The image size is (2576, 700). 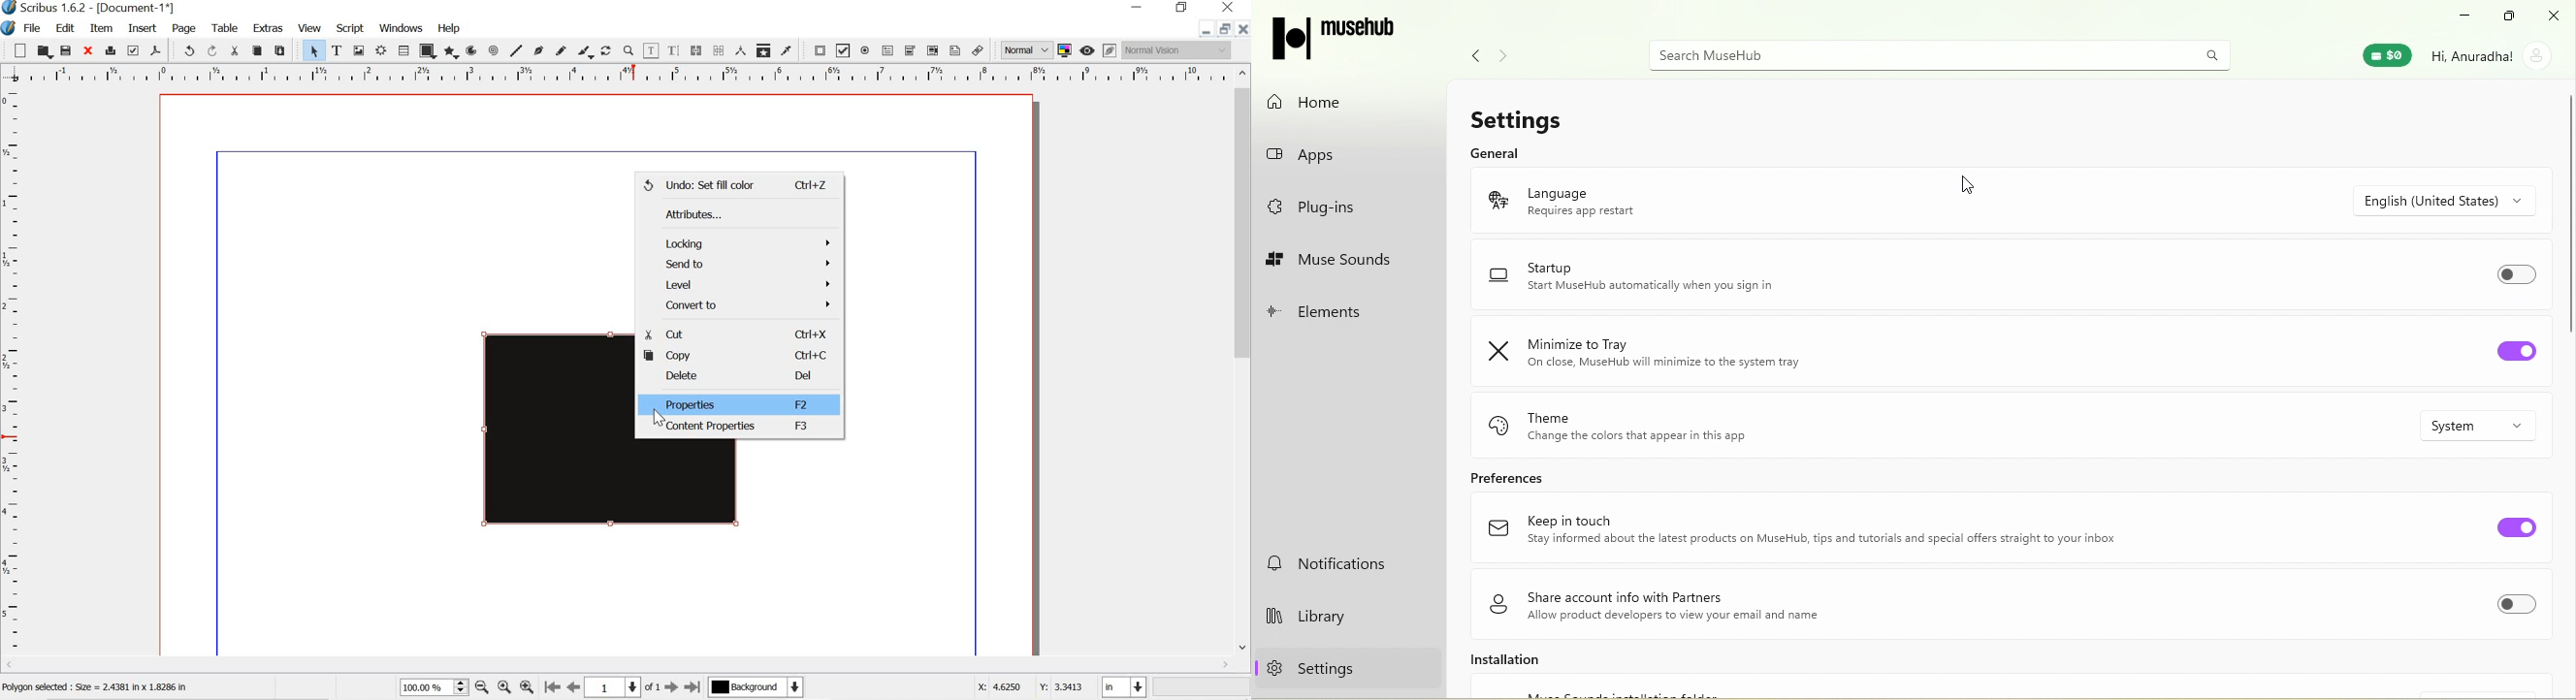 I want to click on pdf combo box, so click(x=910, y=50).